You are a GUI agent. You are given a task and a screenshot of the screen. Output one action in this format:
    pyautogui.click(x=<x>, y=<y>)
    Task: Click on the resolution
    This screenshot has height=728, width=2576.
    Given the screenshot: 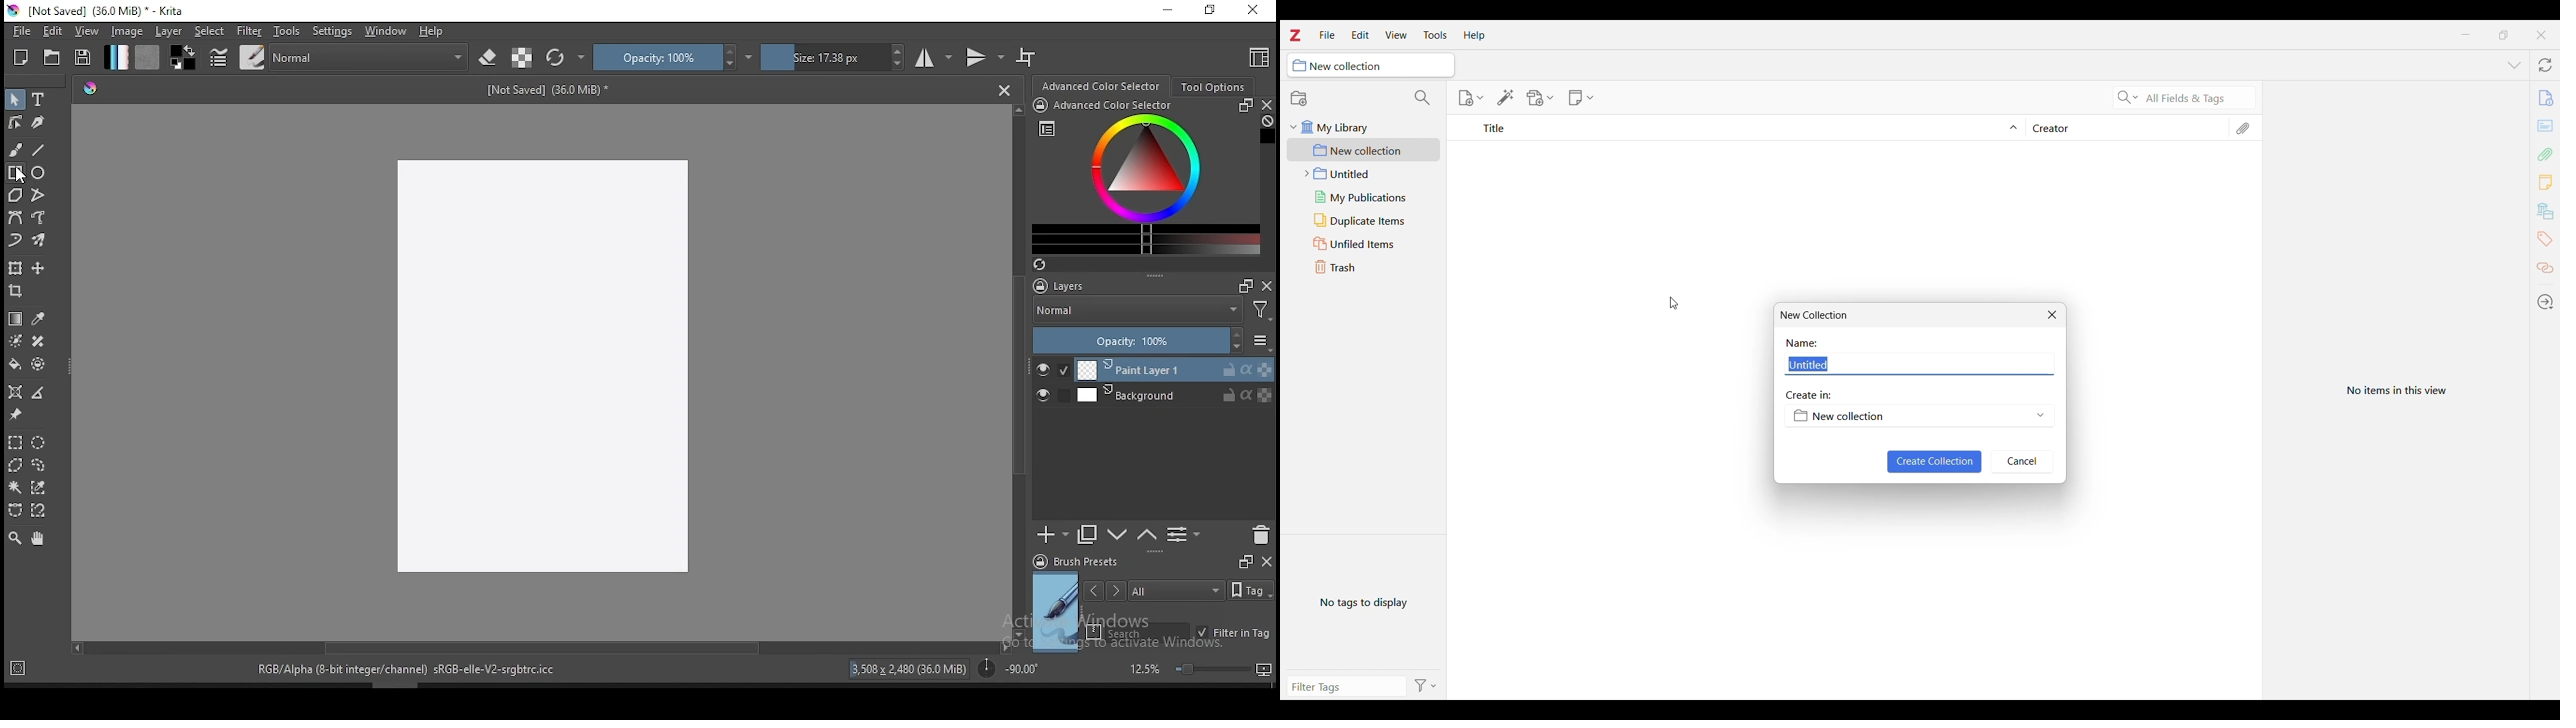 What is the action you would take?
    pyautogui.click(x=903, y=669)
    